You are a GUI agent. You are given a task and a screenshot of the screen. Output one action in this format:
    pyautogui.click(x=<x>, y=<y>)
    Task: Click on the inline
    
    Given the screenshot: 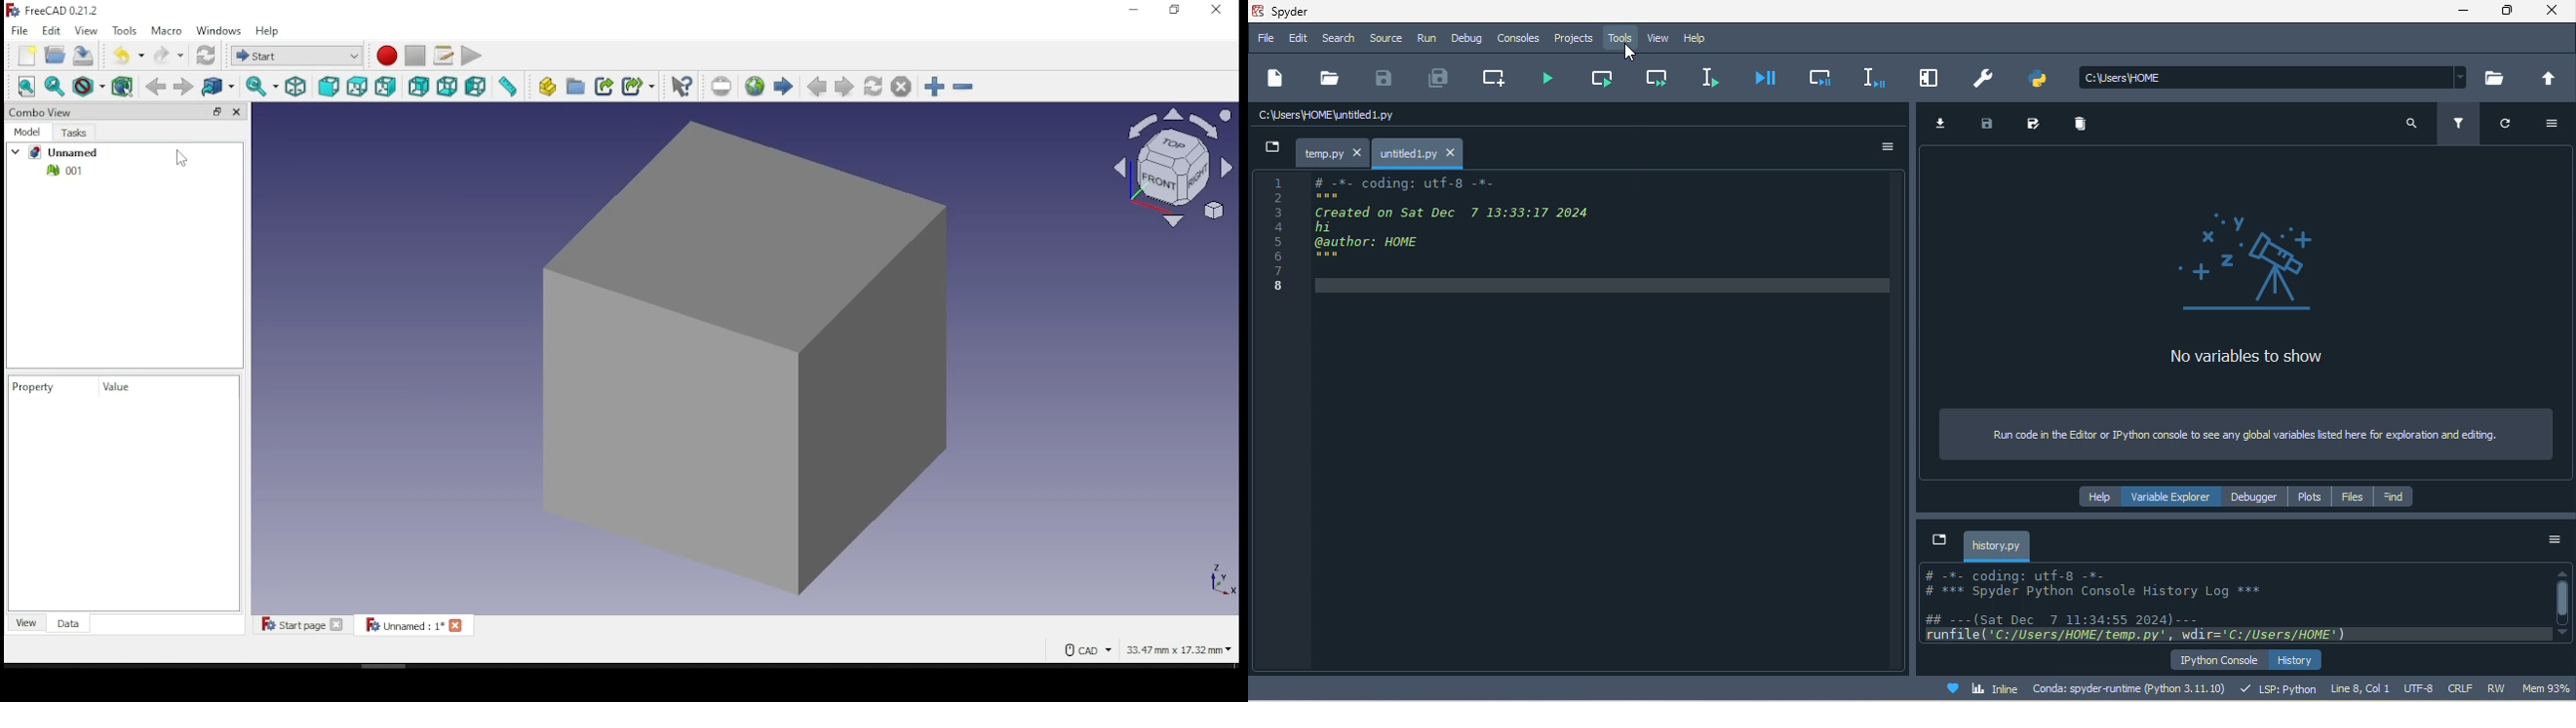 What is the action you would take?
    pyautogui.click(x=1987, y=687)
    